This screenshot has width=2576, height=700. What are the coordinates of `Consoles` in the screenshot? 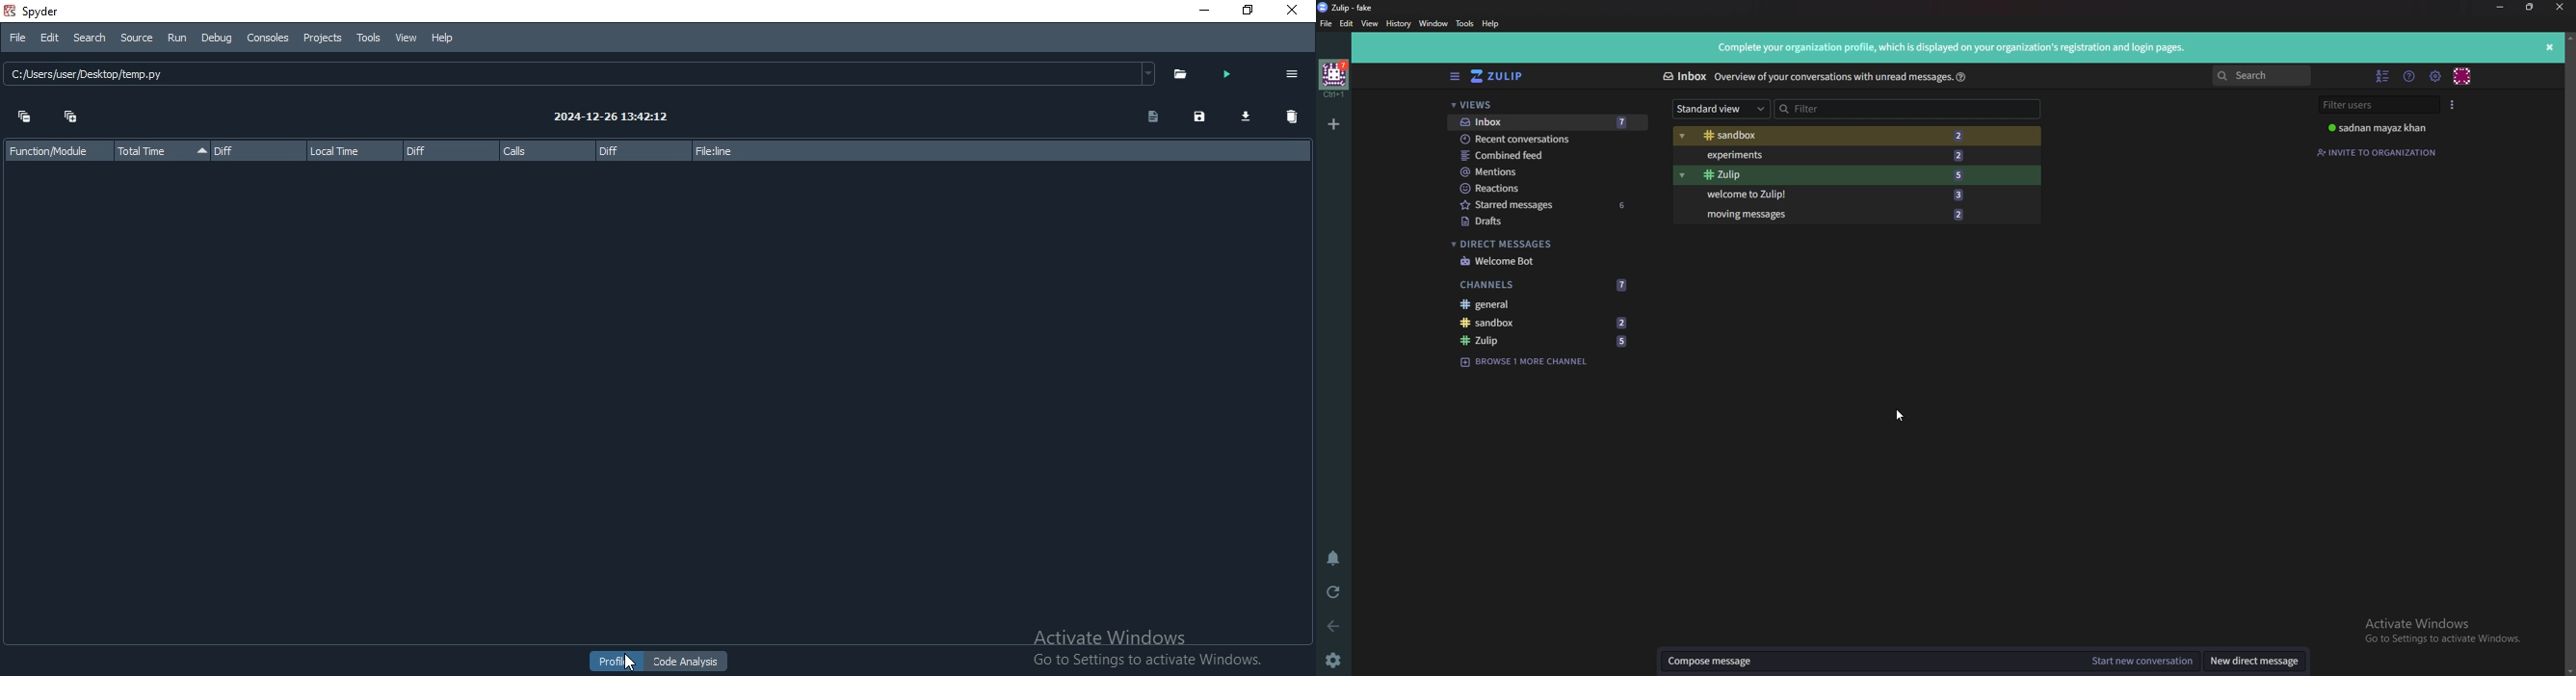 It's located at (268, 40).